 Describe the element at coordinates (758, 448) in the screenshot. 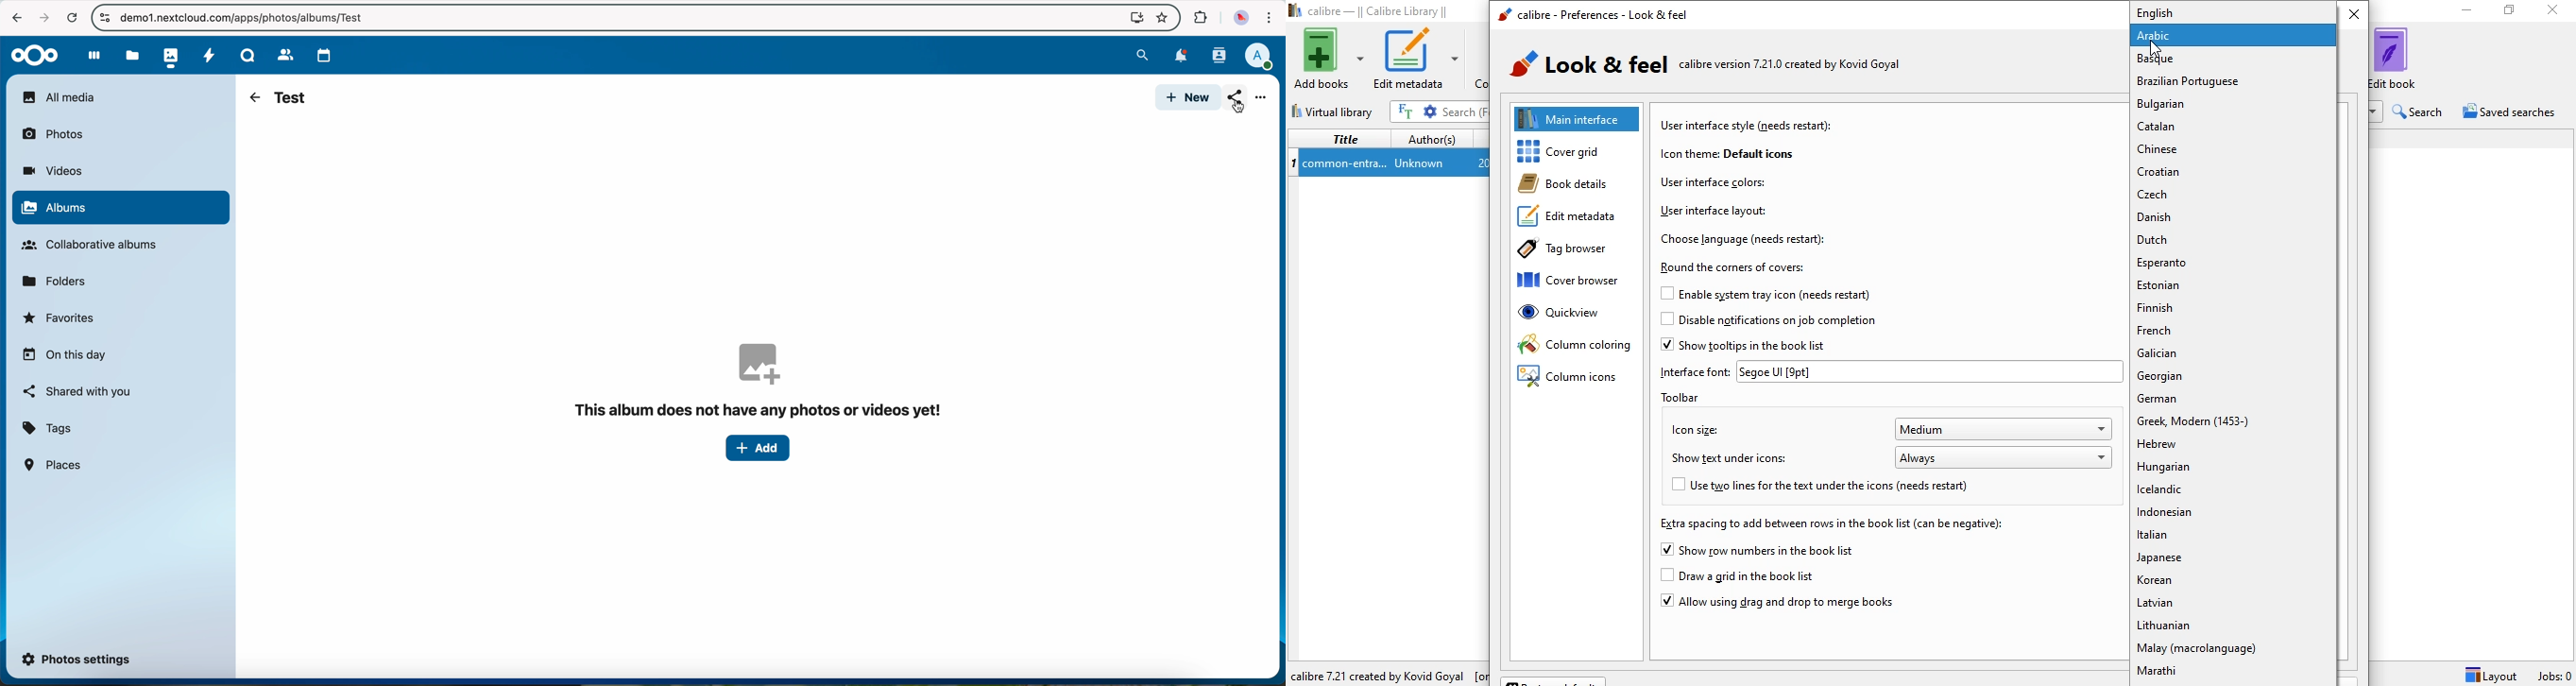

I see `add button` at that location.